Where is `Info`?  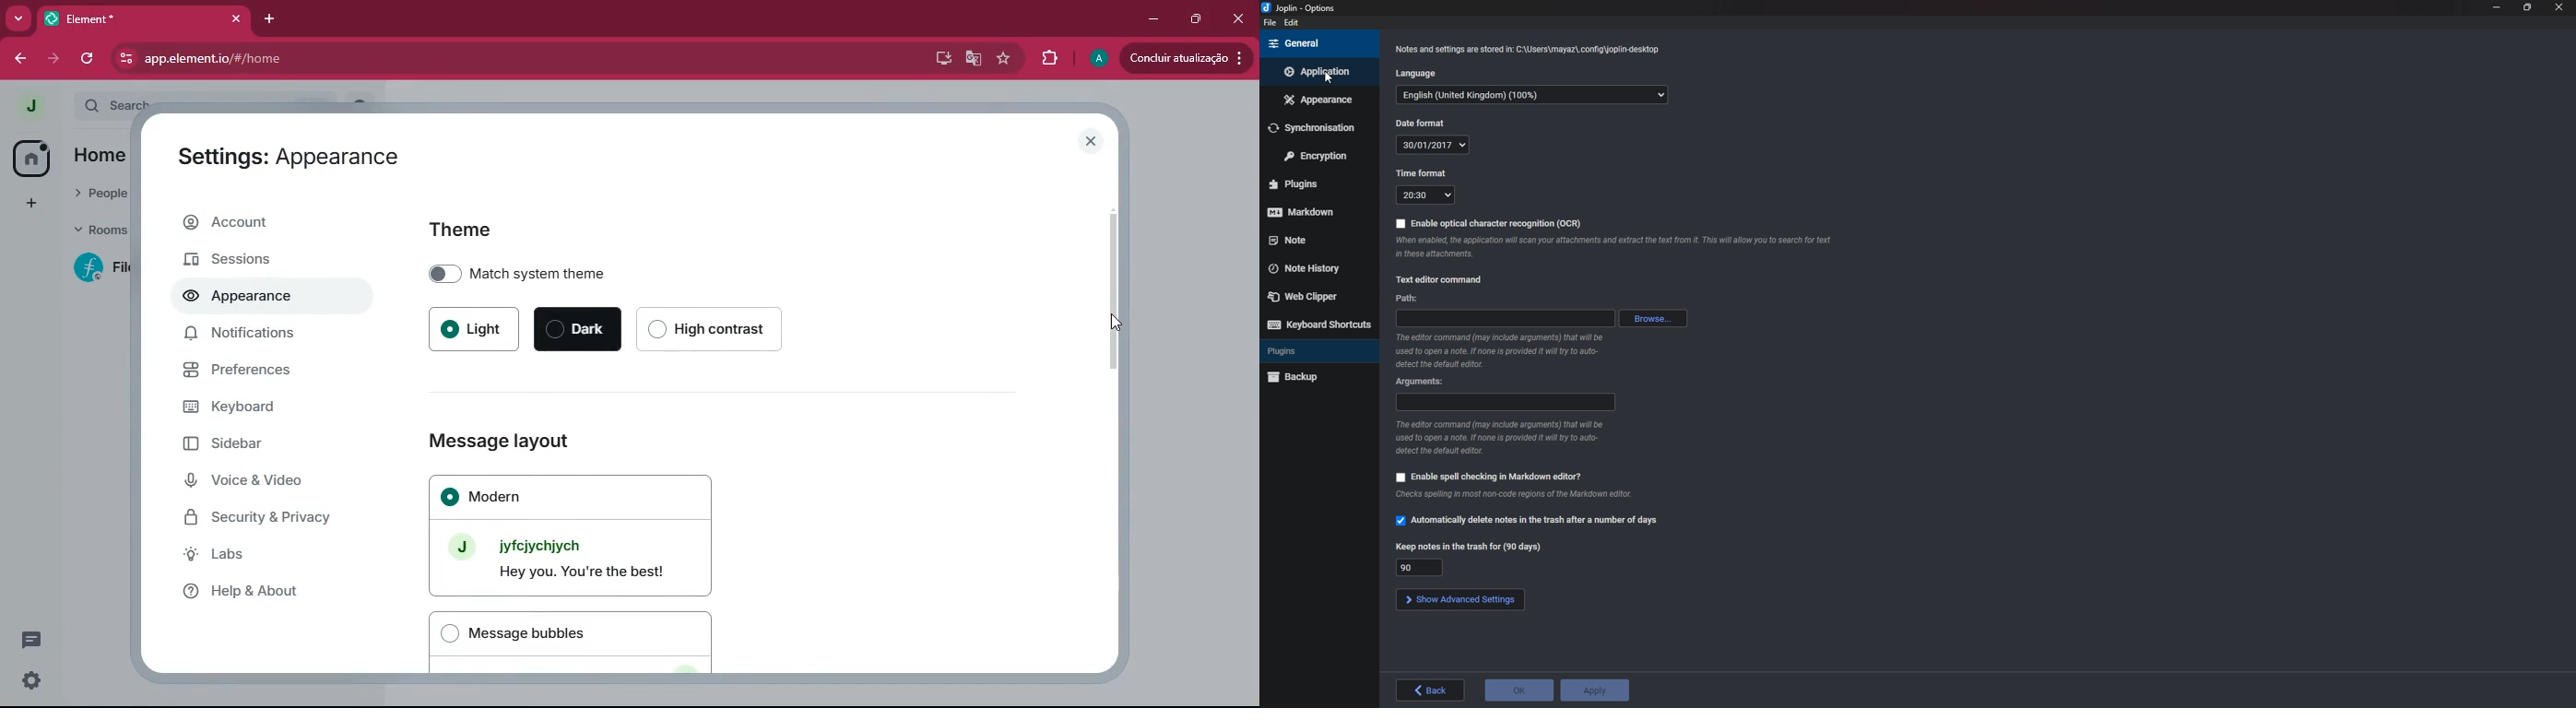
Info is located at coordinates (1505, 438).